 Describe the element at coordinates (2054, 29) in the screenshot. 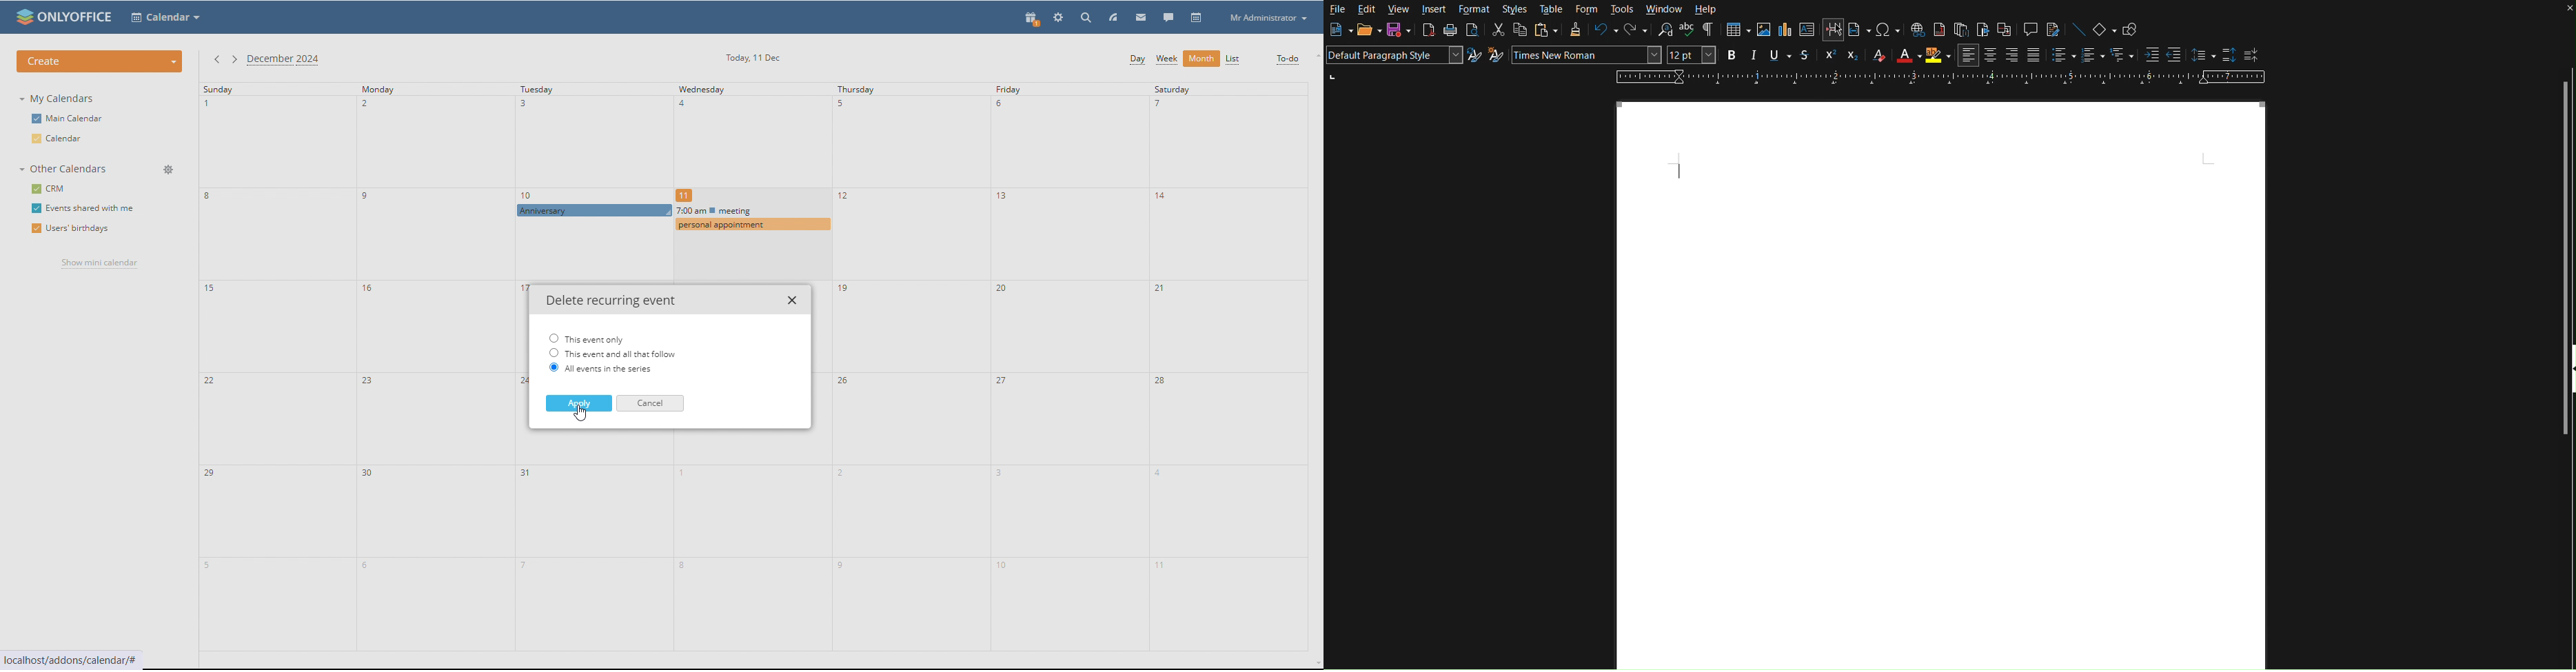

I see `Show Track Changes Functions` at that location.